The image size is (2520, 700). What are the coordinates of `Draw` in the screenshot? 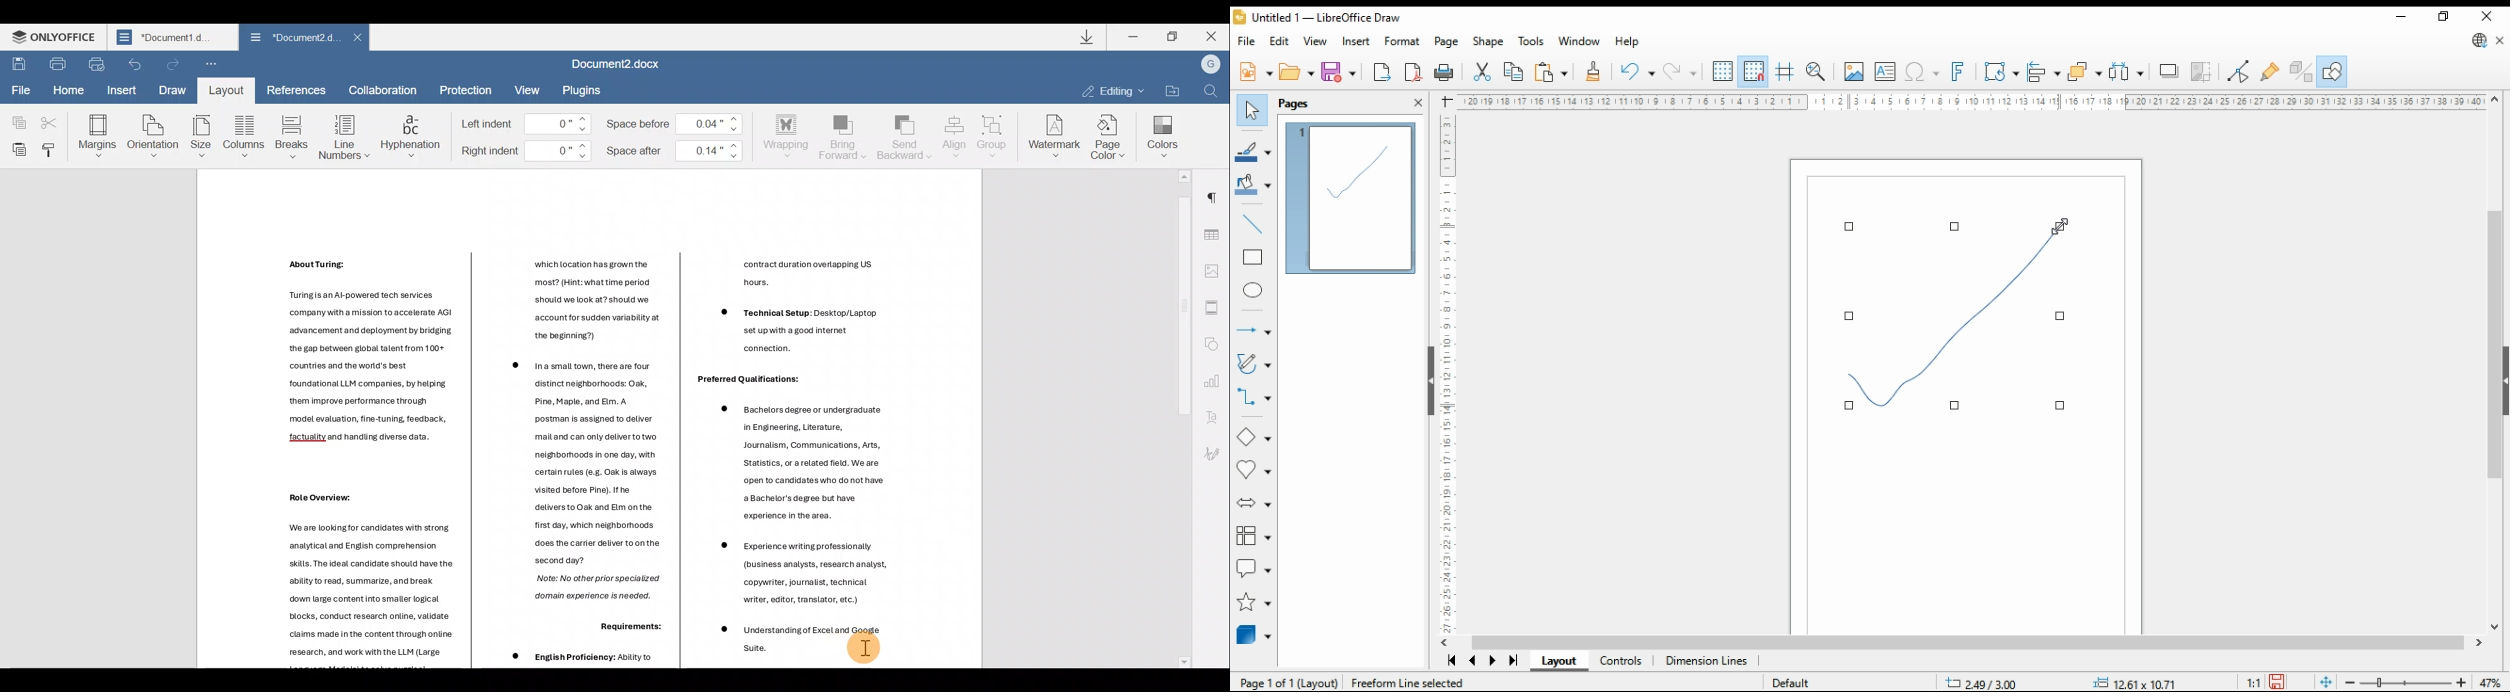 It's located at (173, 88).